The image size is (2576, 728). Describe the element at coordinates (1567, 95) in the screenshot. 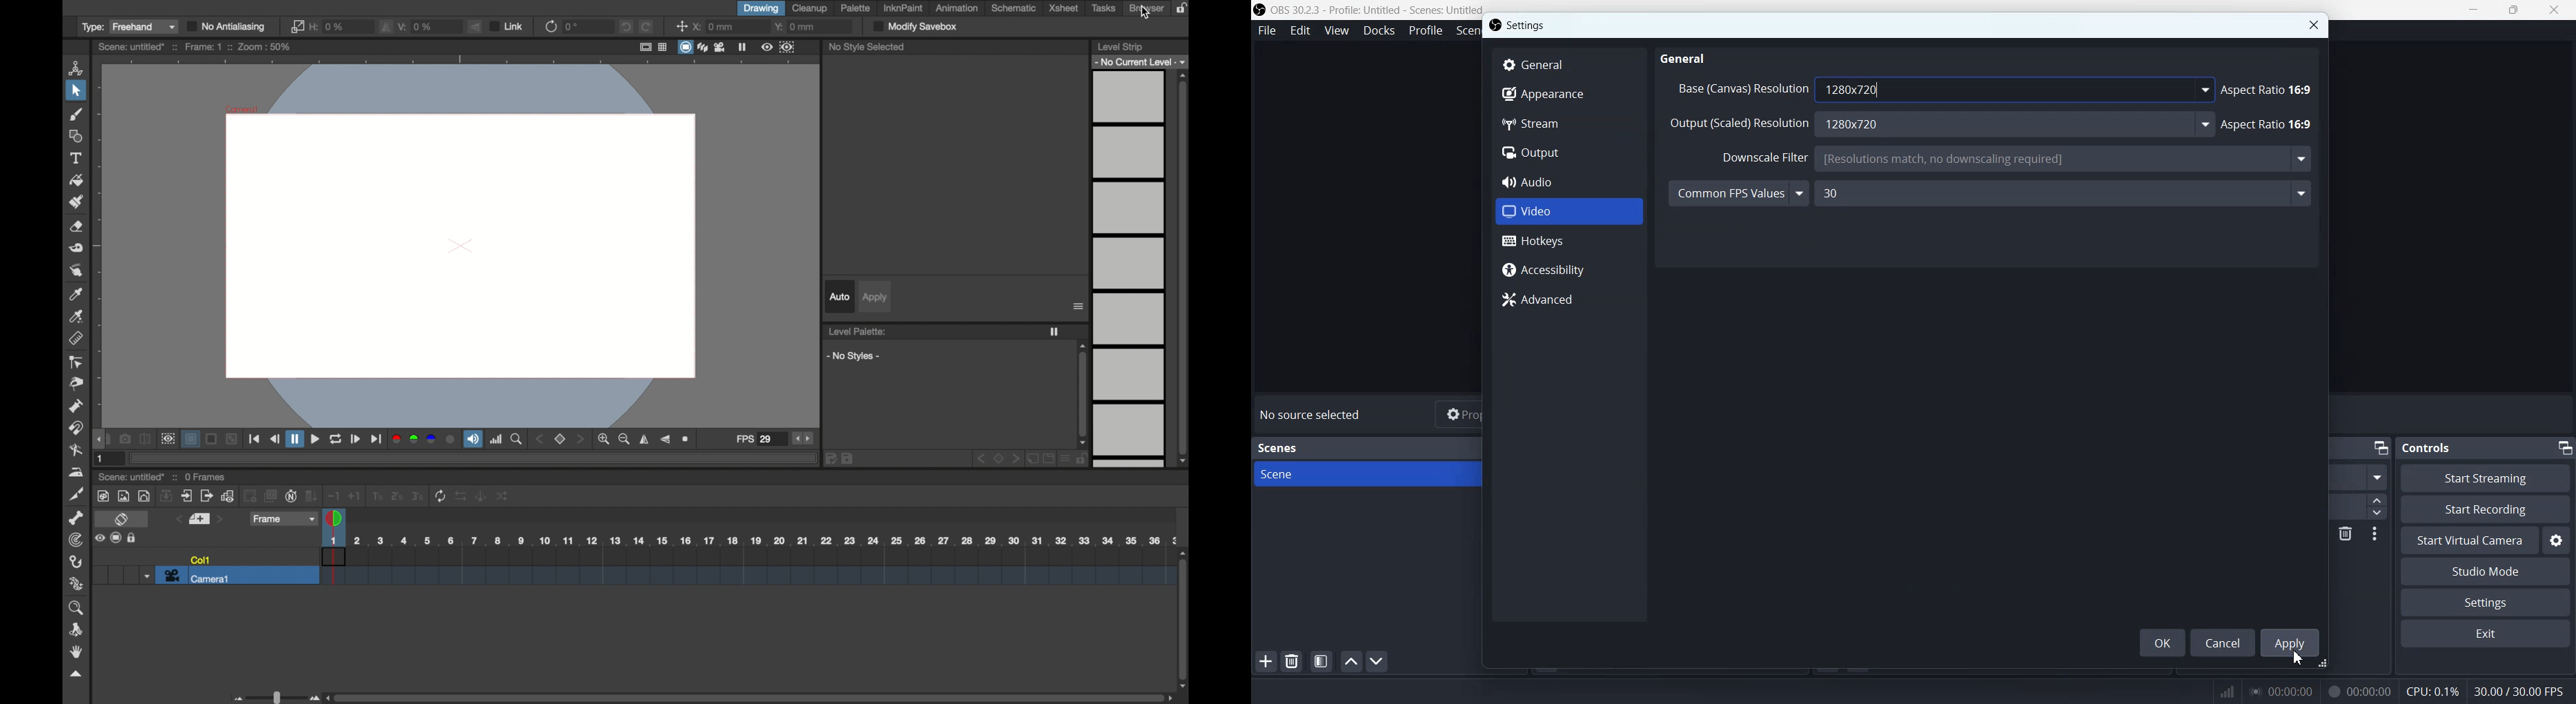

I see `Appearance` at that location.